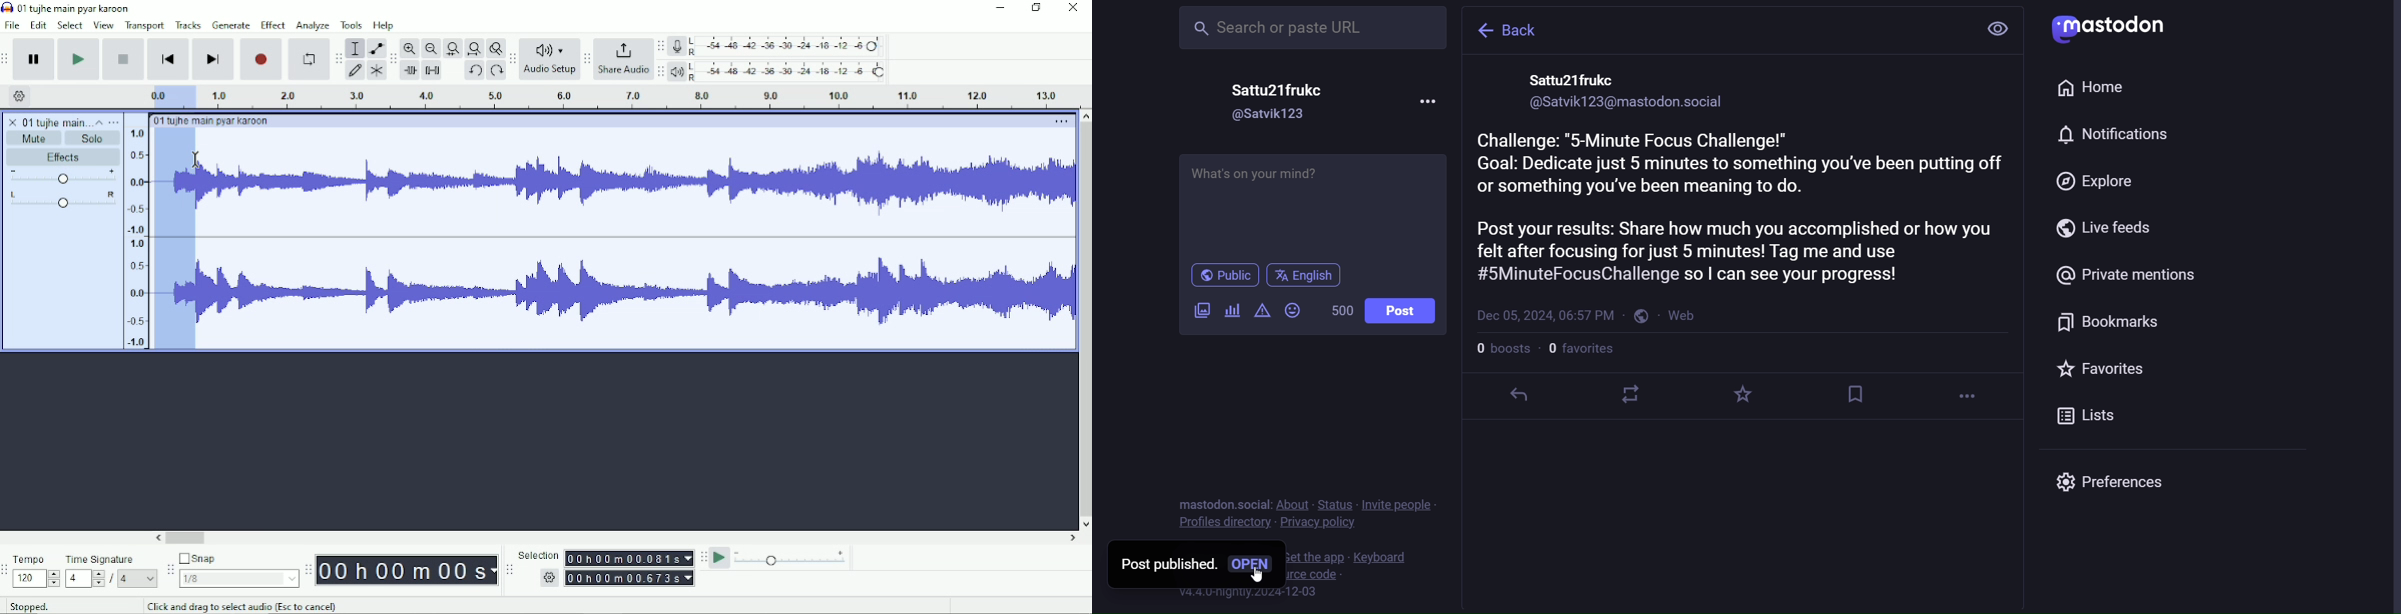  Describe the element at coordinates (1583, 351) in the screenshot. I see `number of favorites` at that location.